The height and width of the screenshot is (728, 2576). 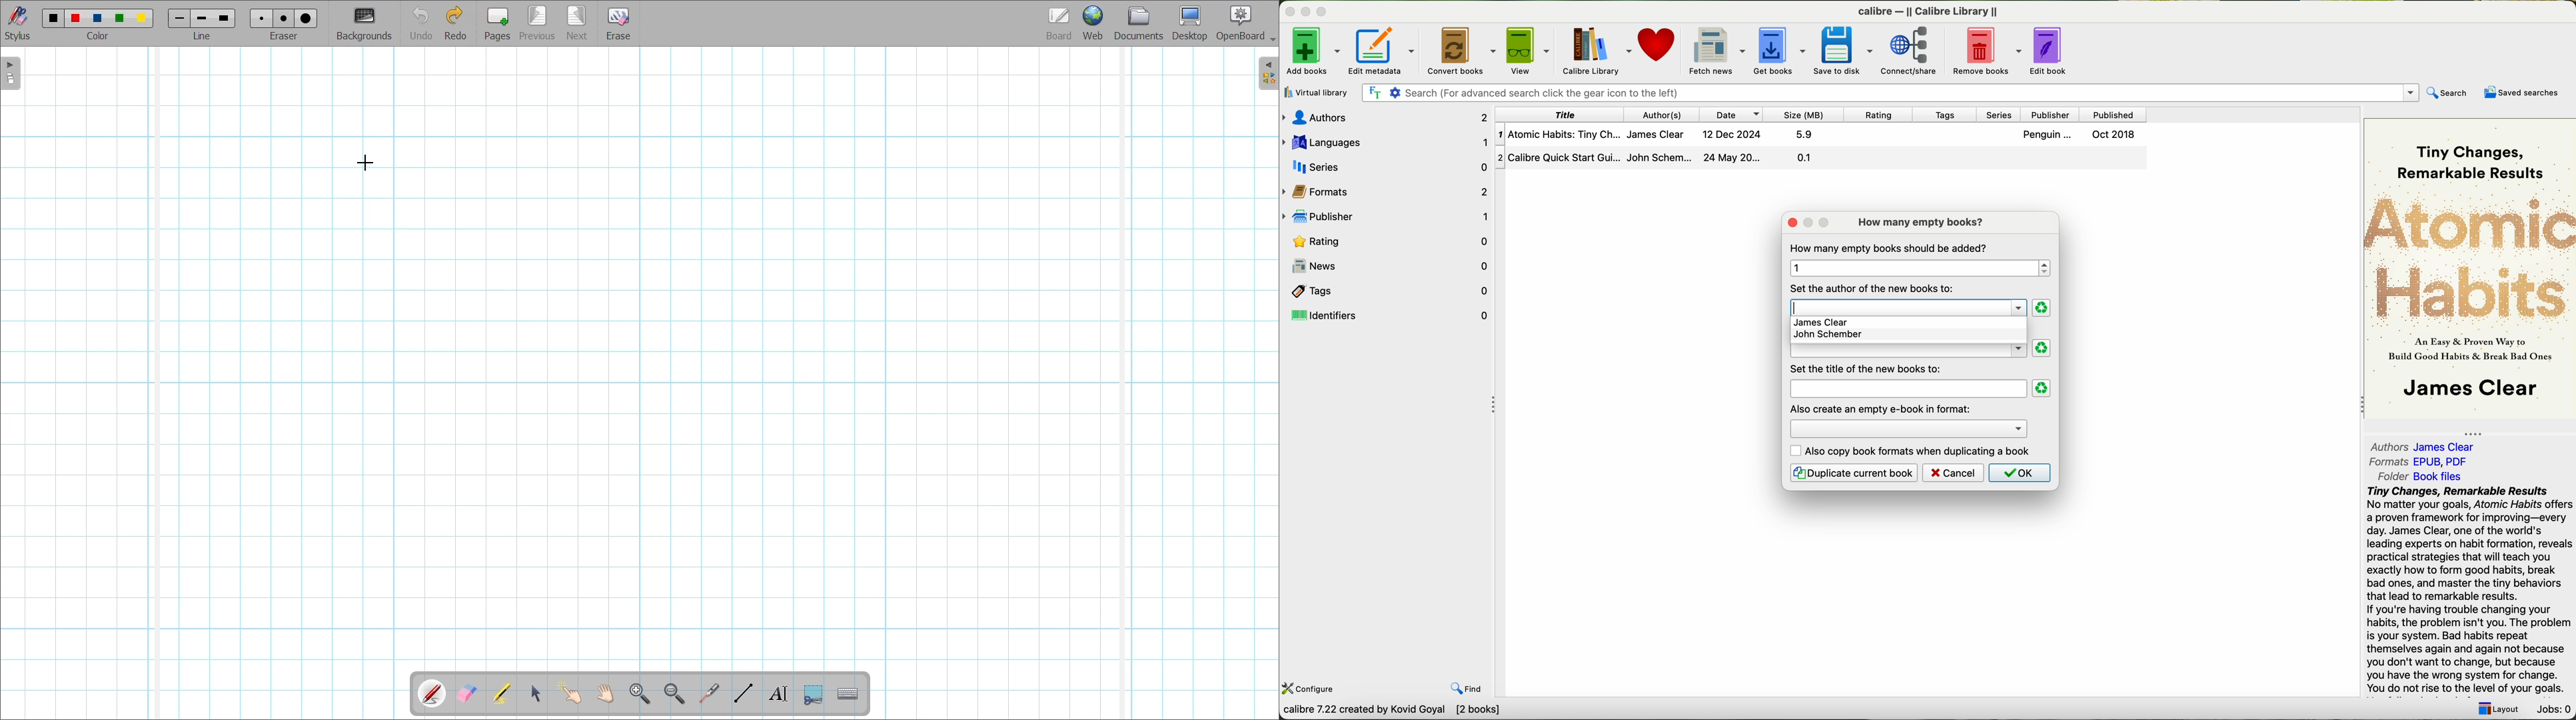 I want to click on try changes remarkable results no matter your goals ,Atomic Habits offers a proven framework for improvity every day ,James Clear one of the word's leading expert on habit formation reveals practice startegies that will teach you howto form break bad ones and improve tiny beahbviors turn in ramarkable results.you do not rise to the level of your goals., so click(x=2463, y=590).